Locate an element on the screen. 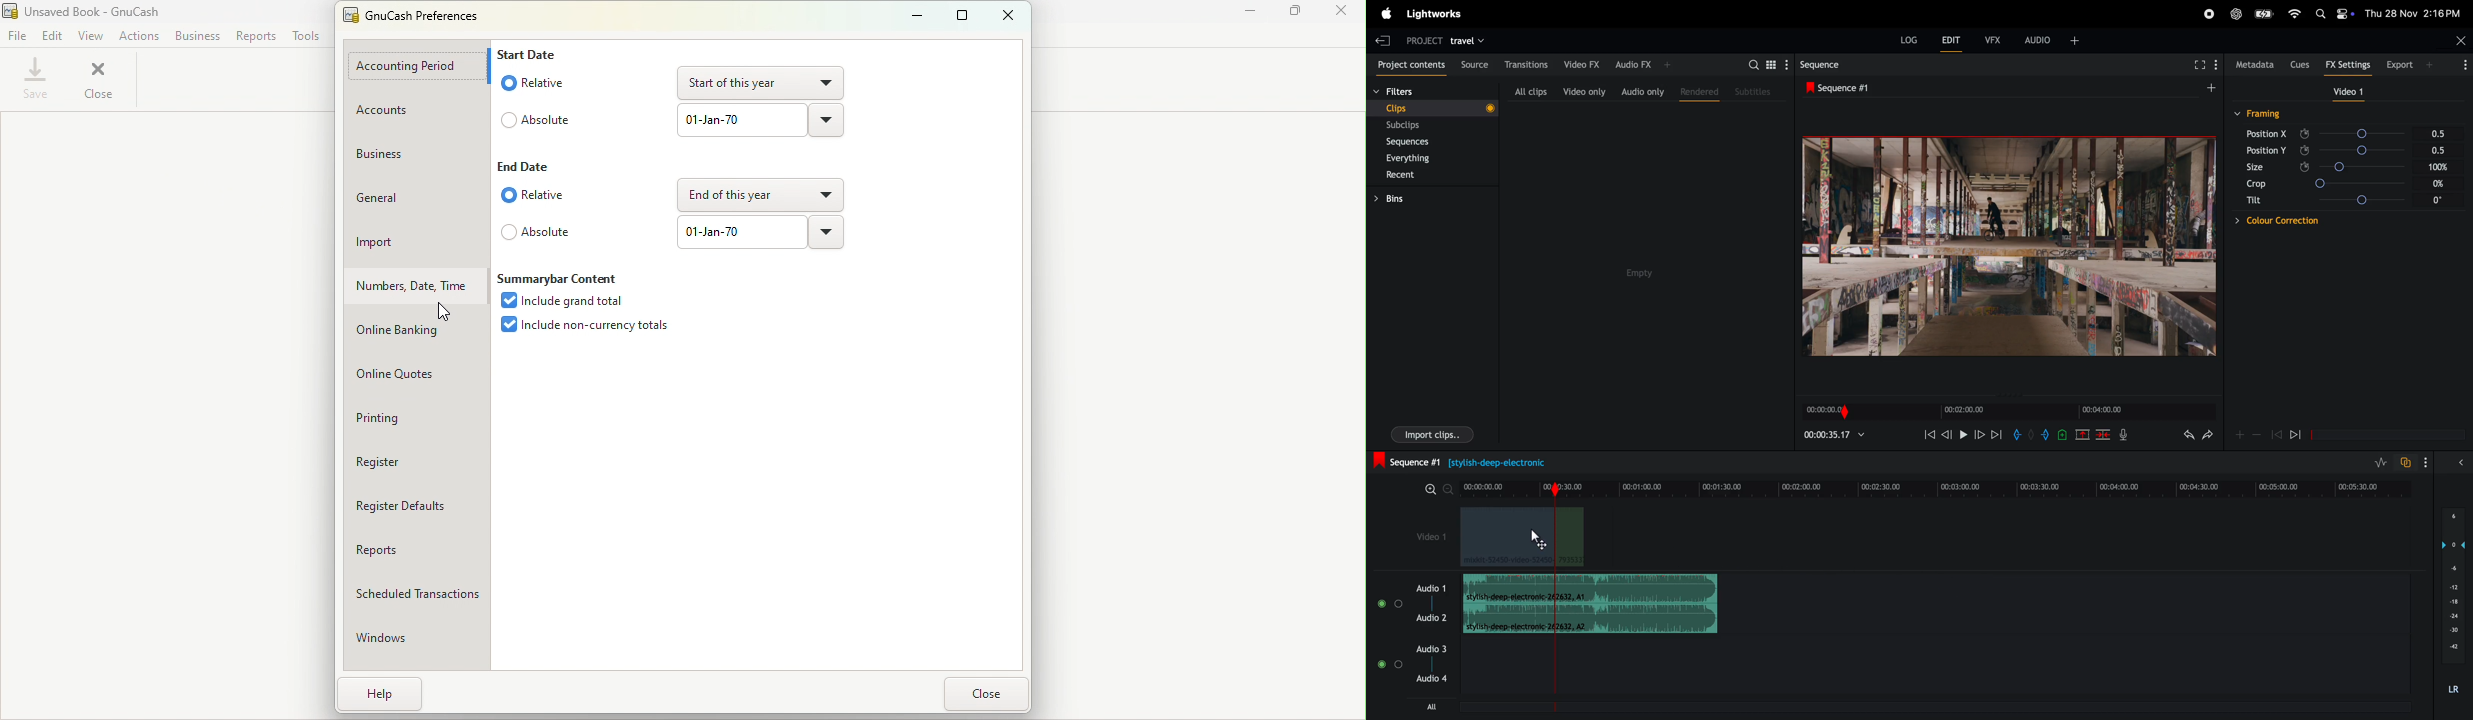 The width and height of the screenshot is (2492, 728). filters is located at coordinates (1415, 92).